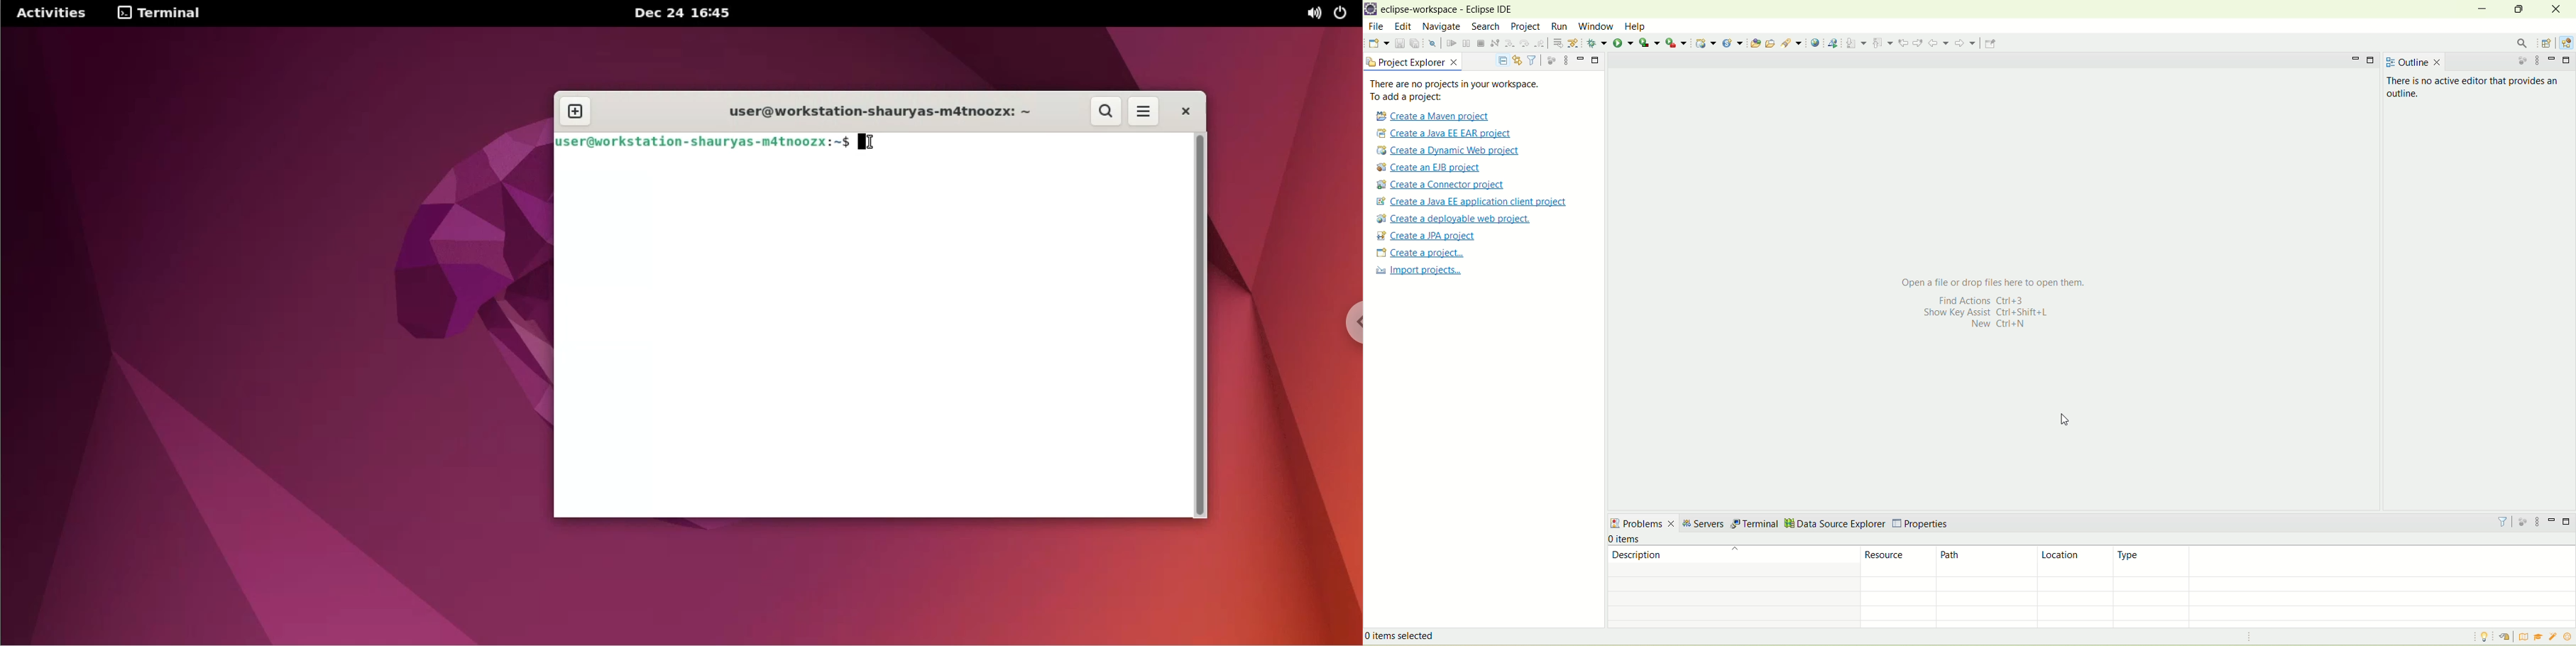 The height and width of the screenshot is (672, 2576). I want to click on problems, so click(1642, 525).